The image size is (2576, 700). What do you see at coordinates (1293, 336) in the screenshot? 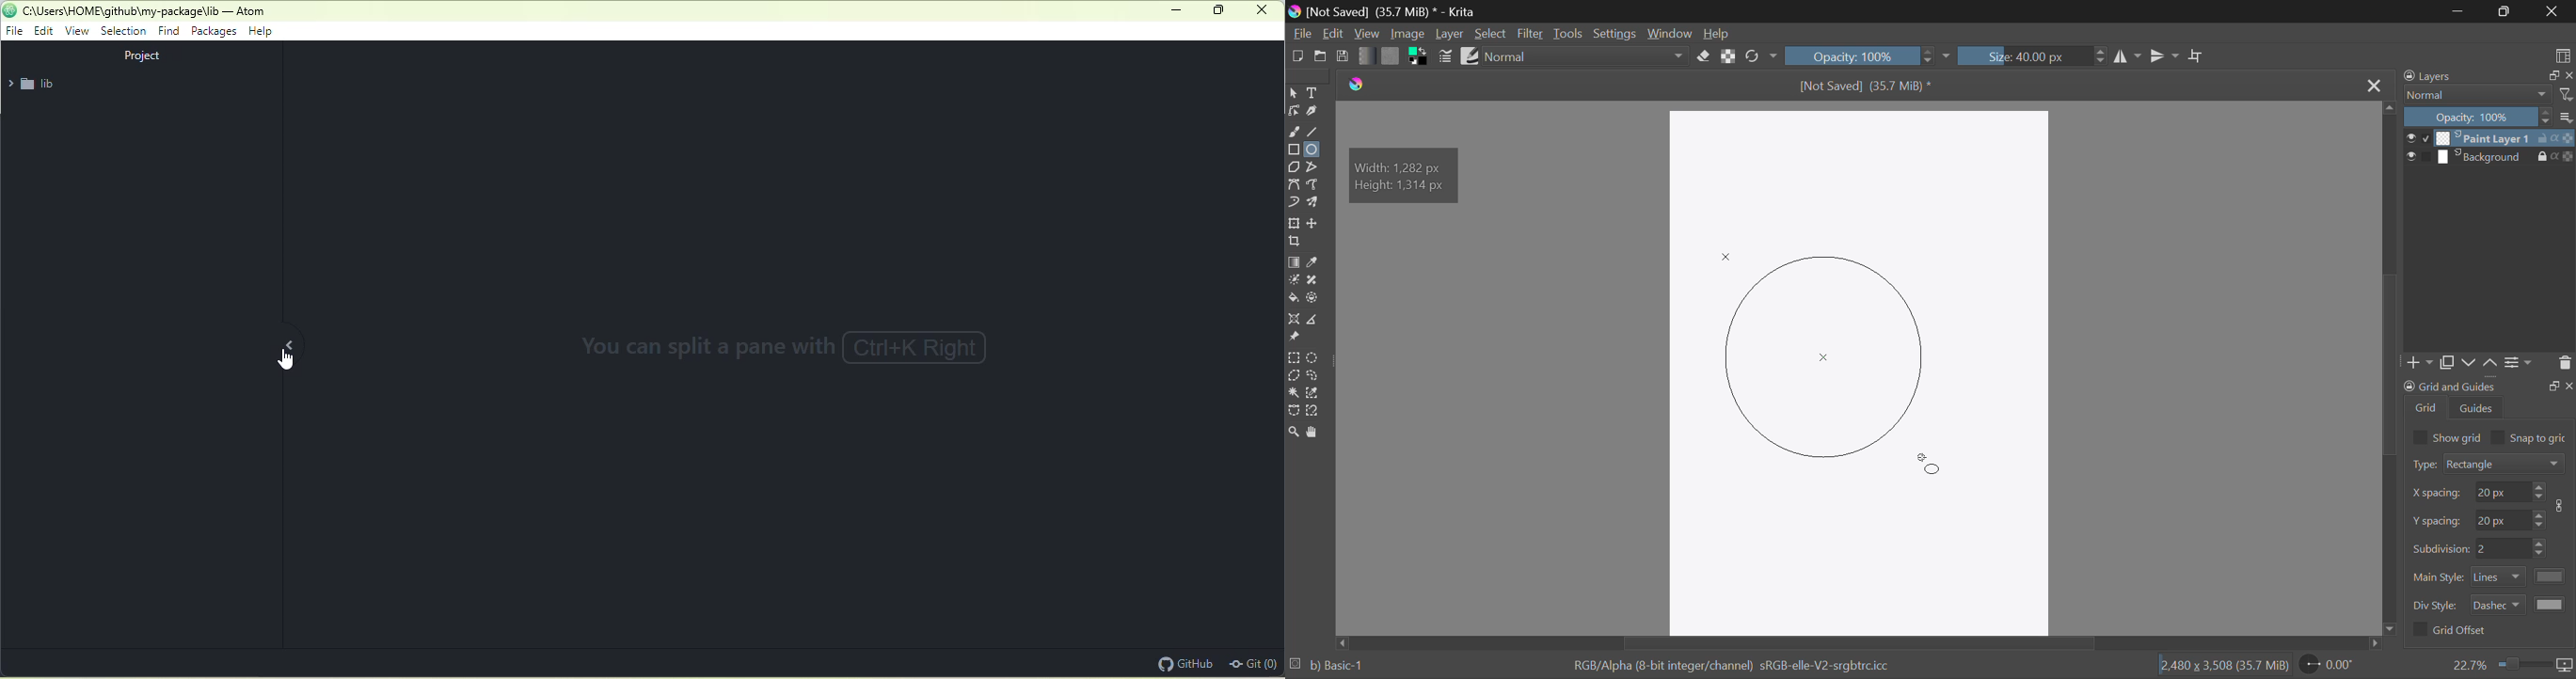
I see `Reference Images` at bounding box center [1293, 336].